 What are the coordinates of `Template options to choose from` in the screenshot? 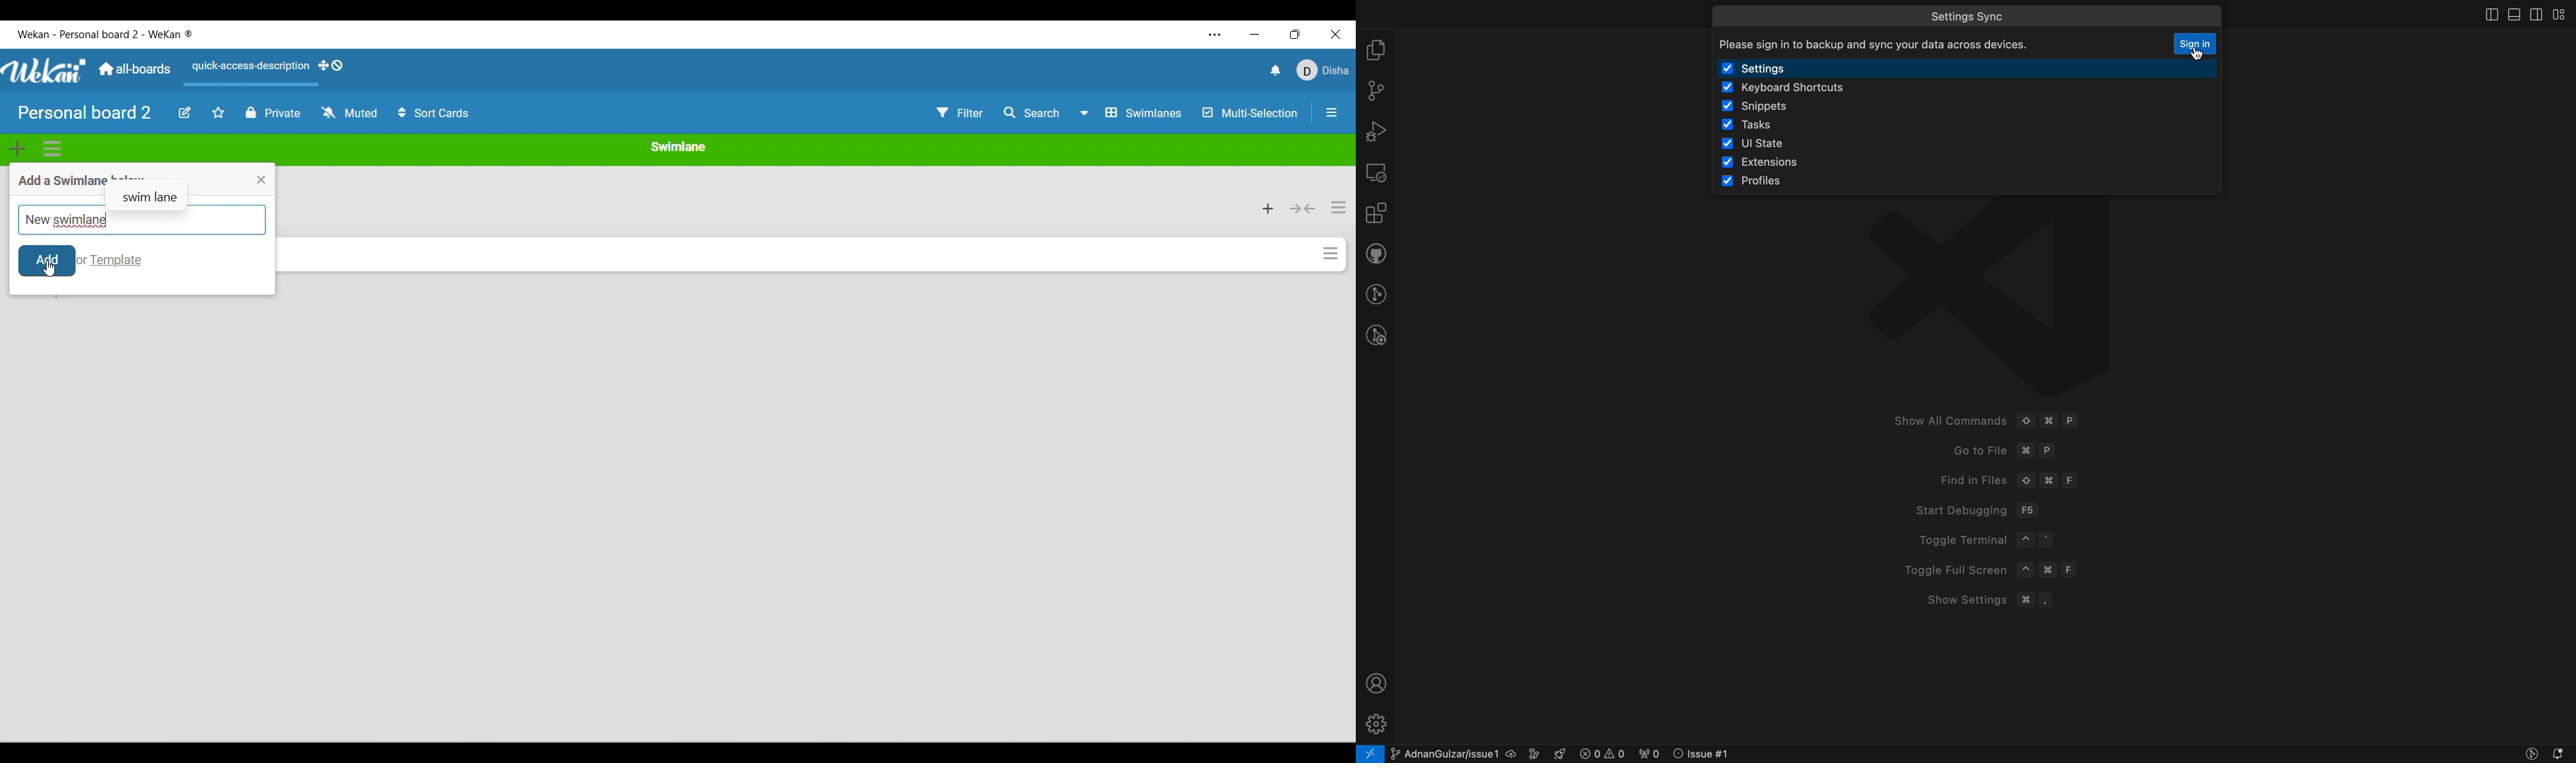 It's located at (117, 261).